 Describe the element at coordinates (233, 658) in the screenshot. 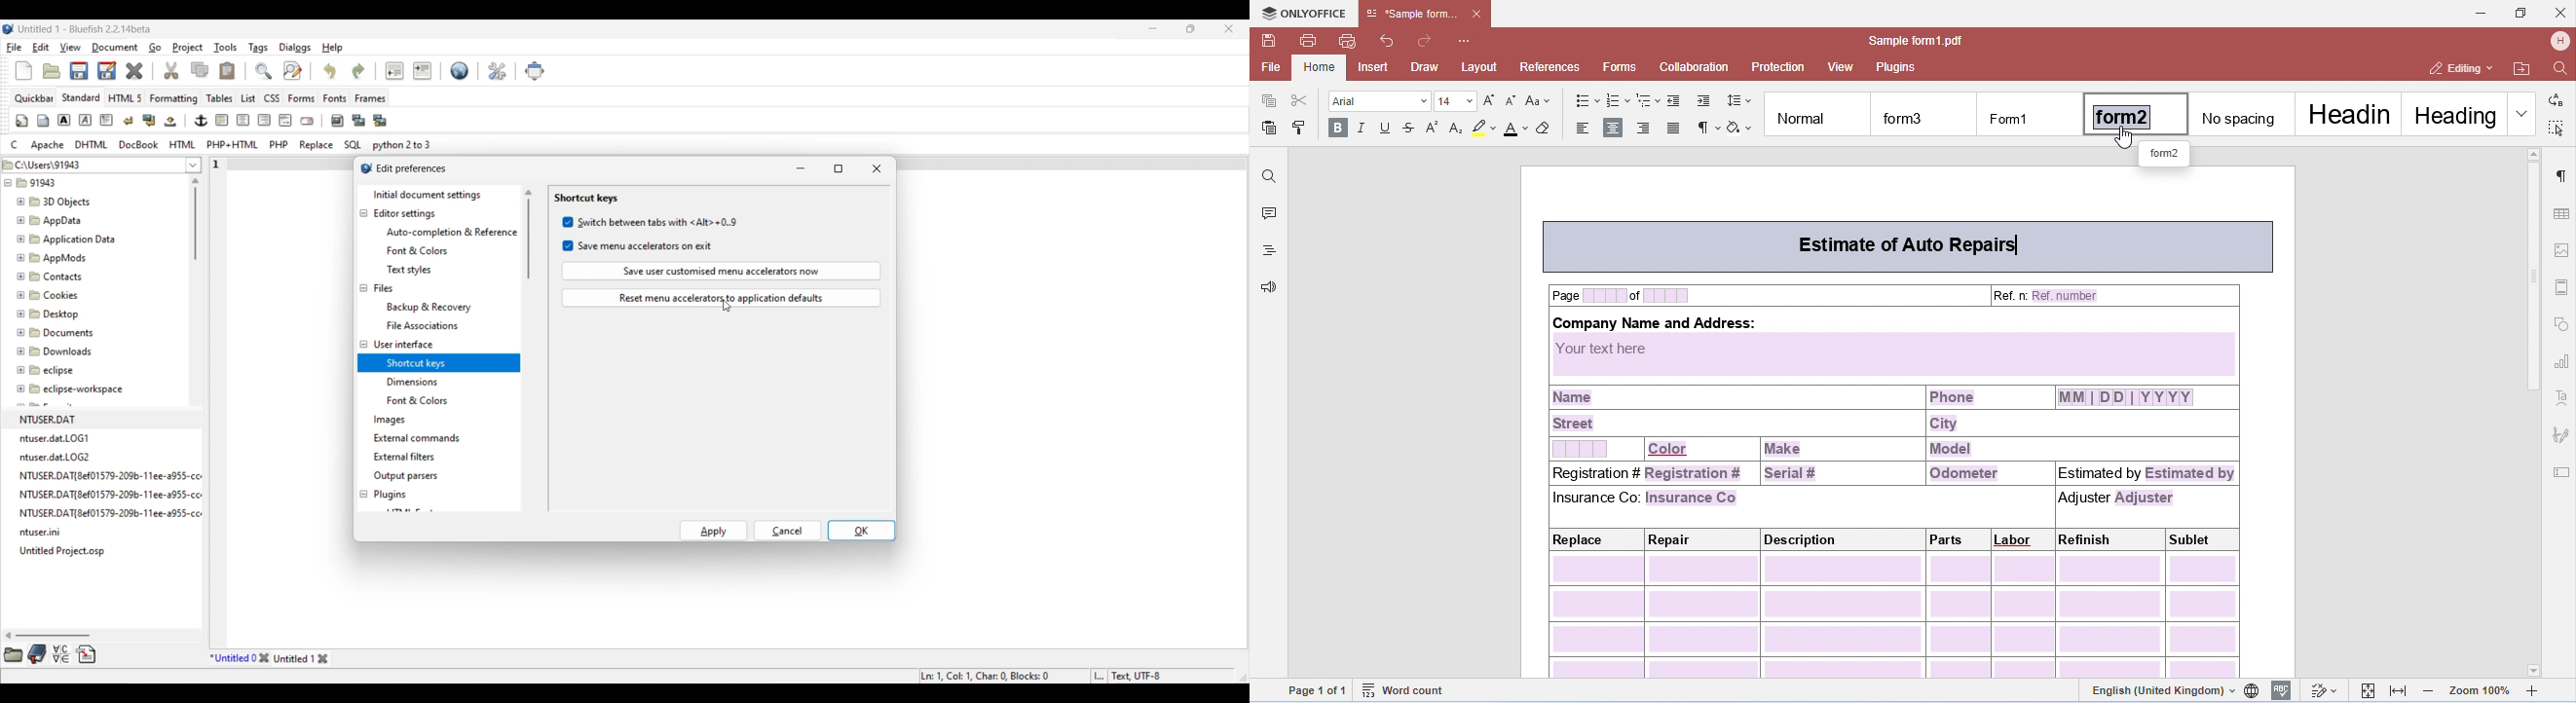

I see `Current tab` at that location.